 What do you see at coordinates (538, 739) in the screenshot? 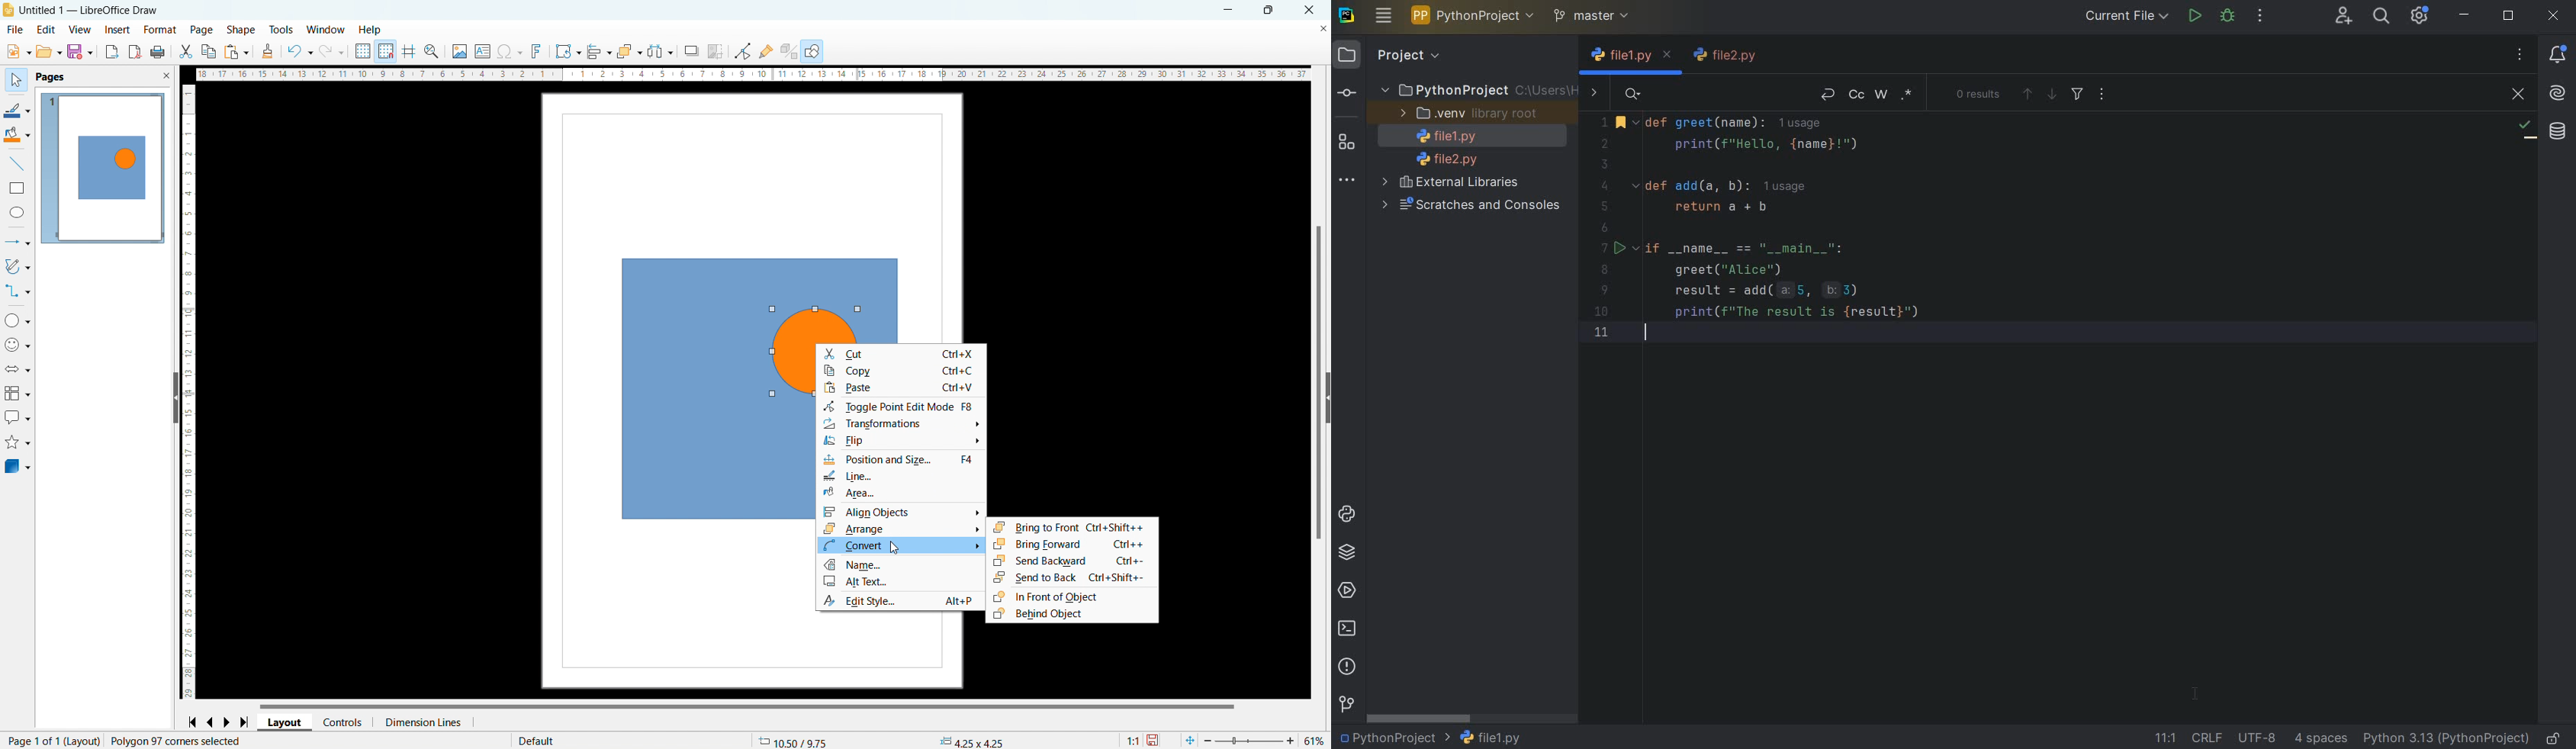
I see `default` at bounding box center [538, 739].